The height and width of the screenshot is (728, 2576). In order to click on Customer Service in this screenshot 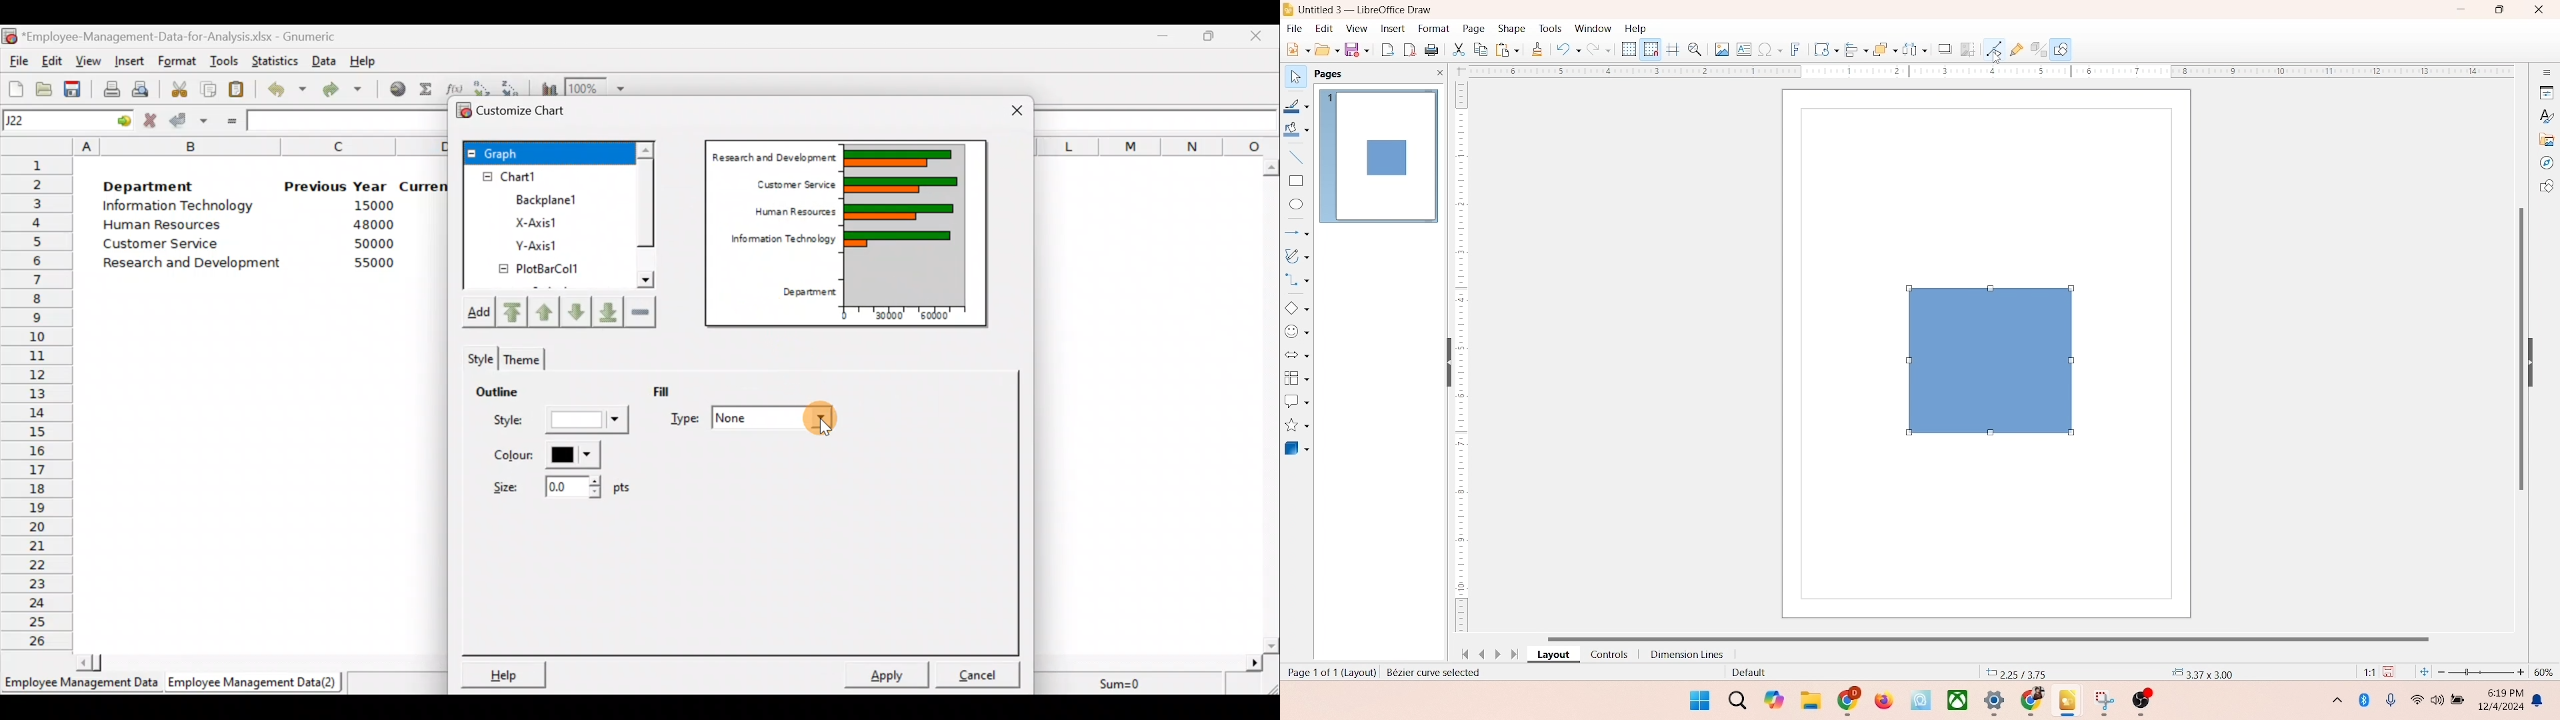, I will do `click(789, 186)`.